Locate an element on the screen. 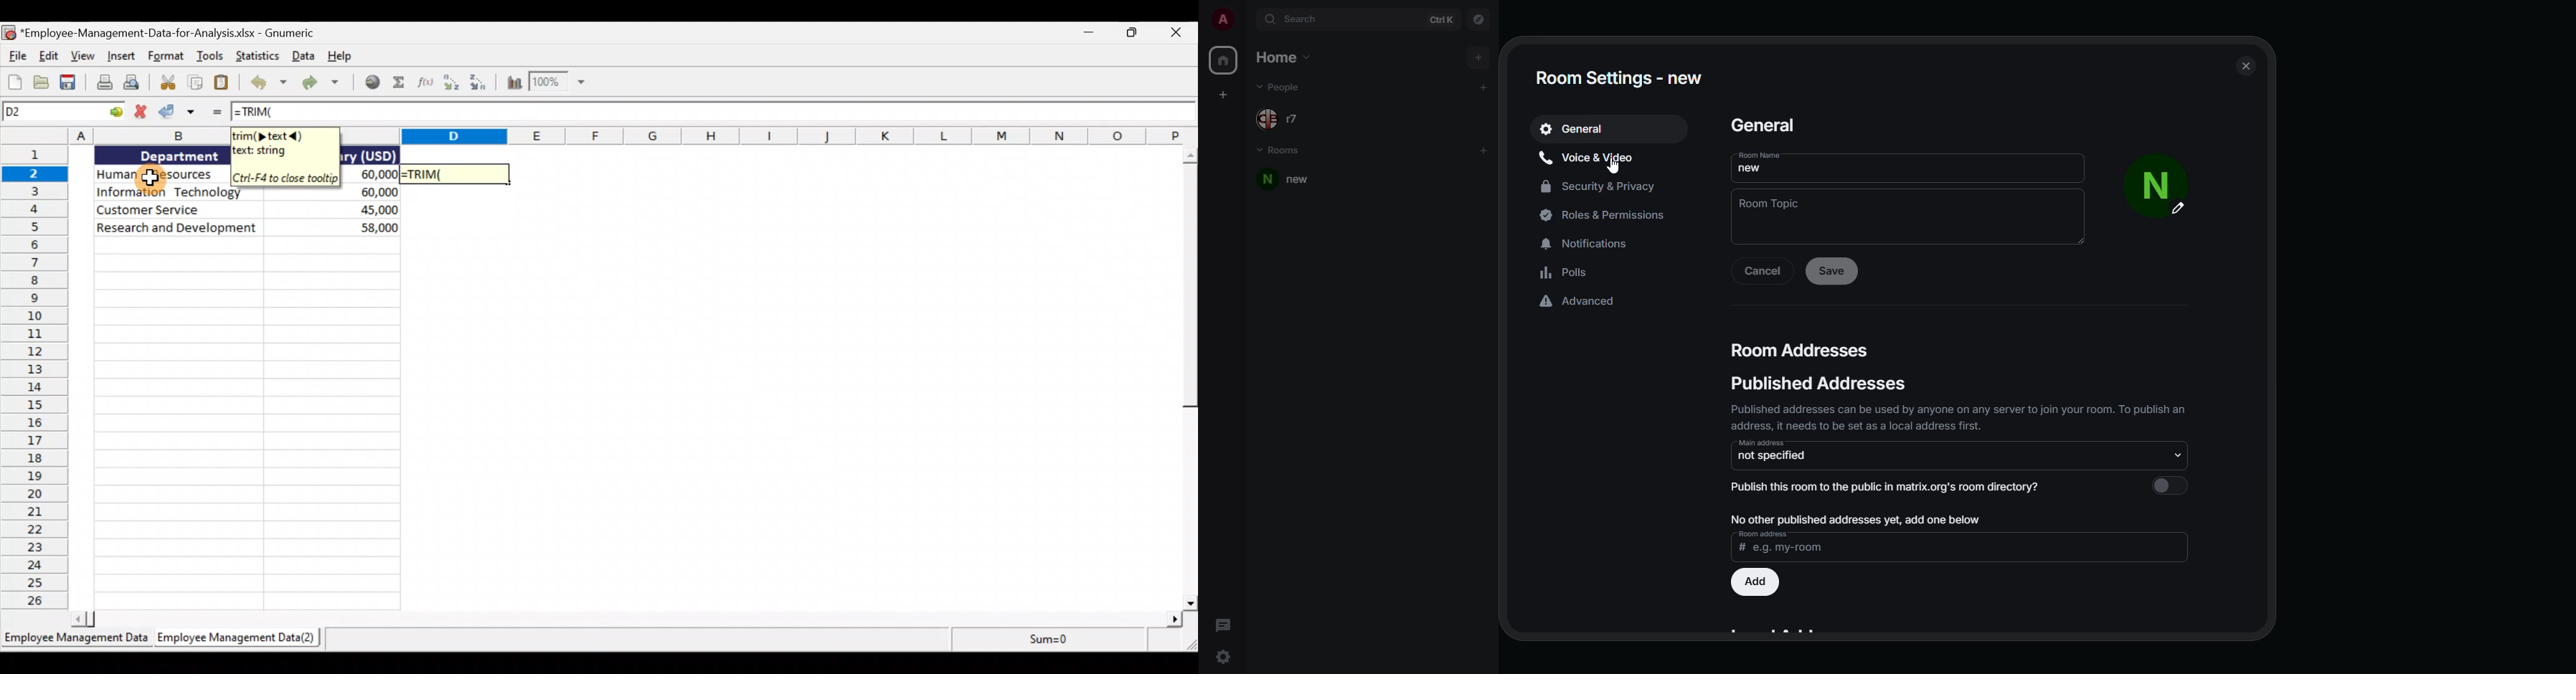 This screenshot has width=2576, height=700. Sort descending is located at coordinates (483, 83).